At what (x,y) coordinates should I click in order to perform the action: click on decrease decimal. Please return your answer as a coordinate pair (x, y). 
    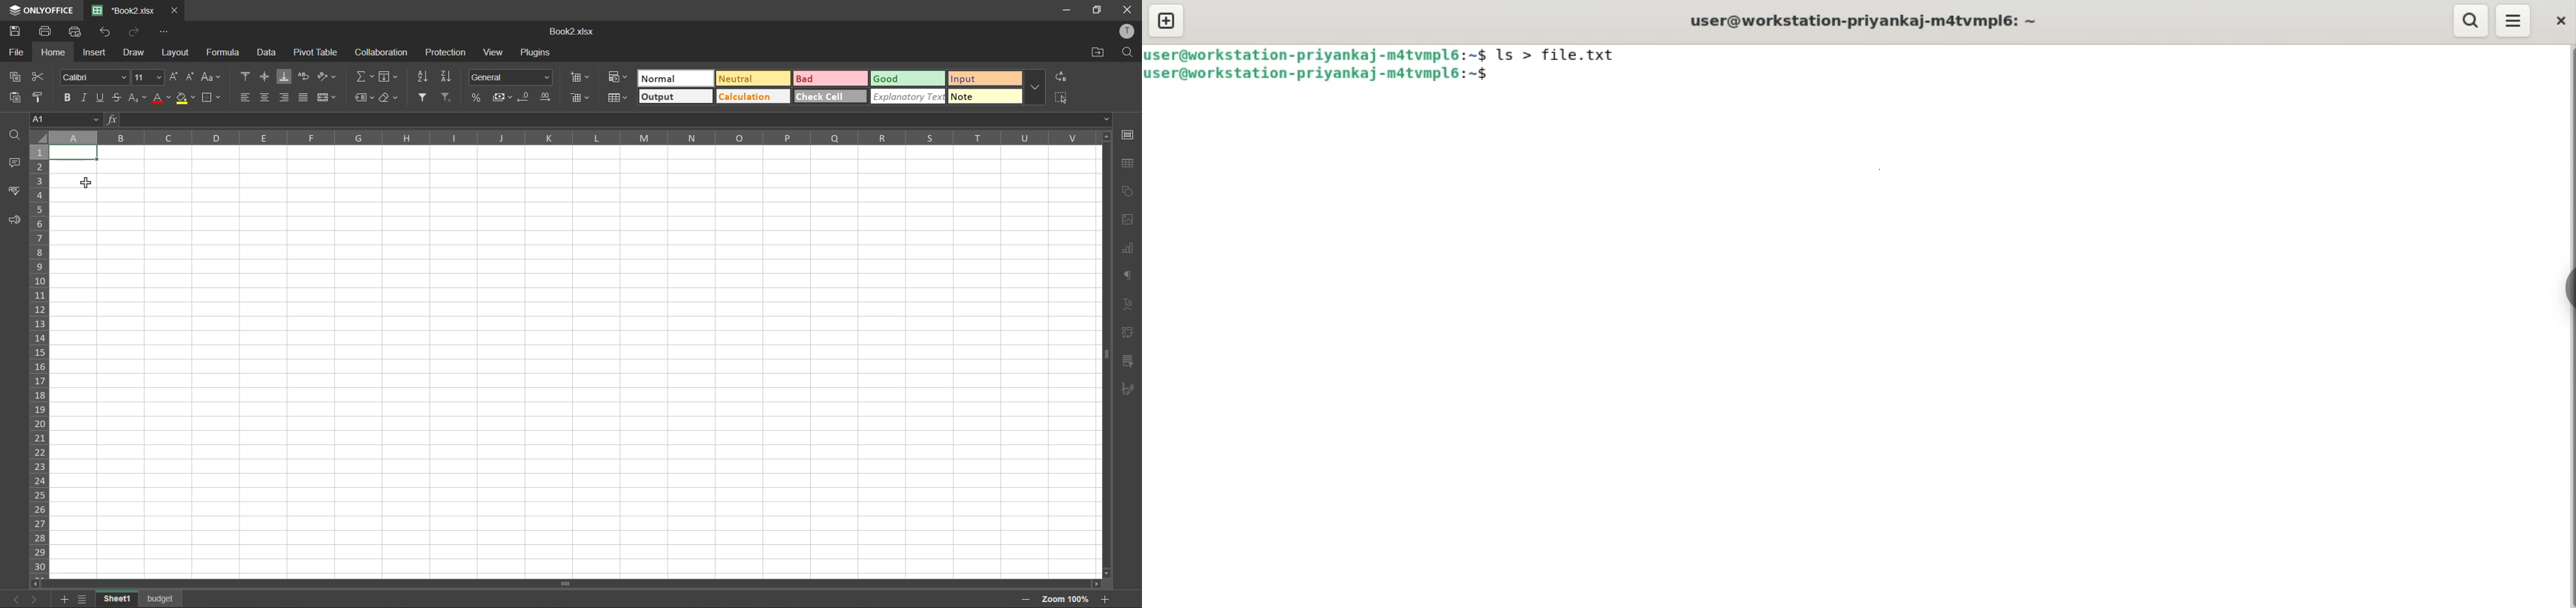
    Looking at the image, I should click on (524, 98).